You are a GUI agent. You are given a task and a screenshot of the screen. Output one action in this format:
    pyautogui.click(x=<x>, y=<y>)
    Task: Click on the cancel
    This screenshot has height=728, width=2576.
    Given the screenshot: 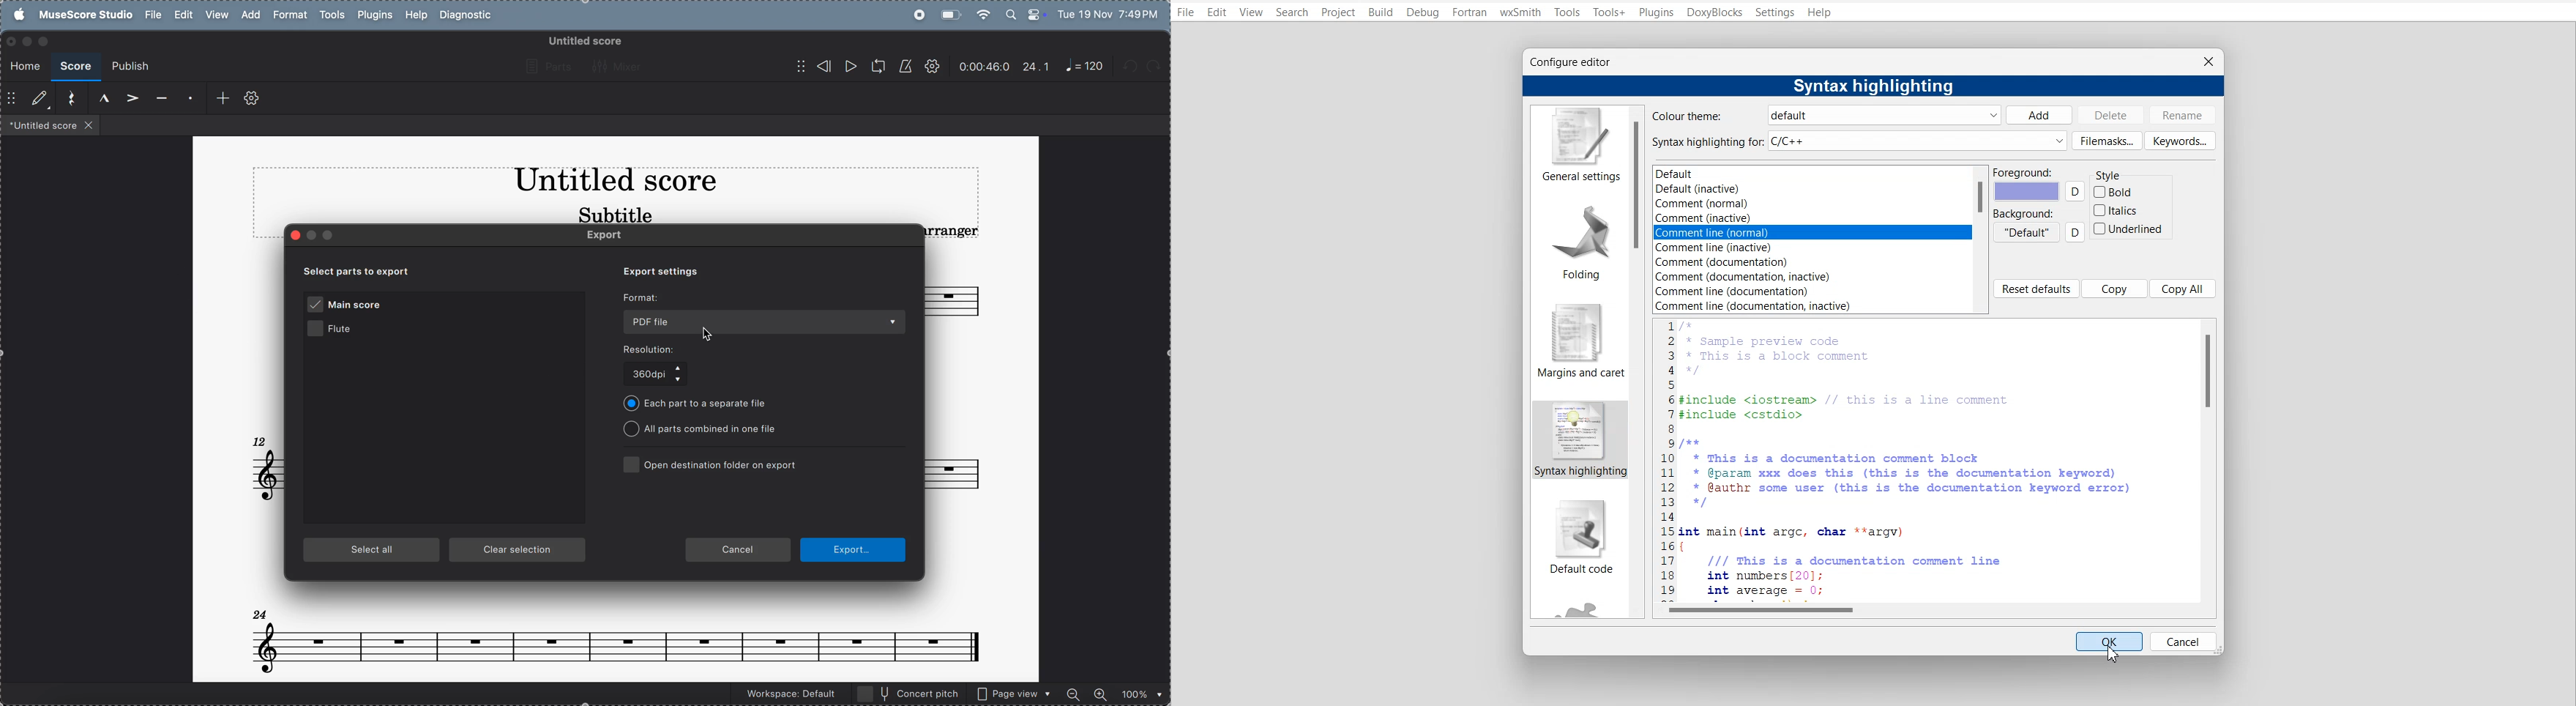 What is the action you would take?
    pyautogui.click(x=739, y=548)
    